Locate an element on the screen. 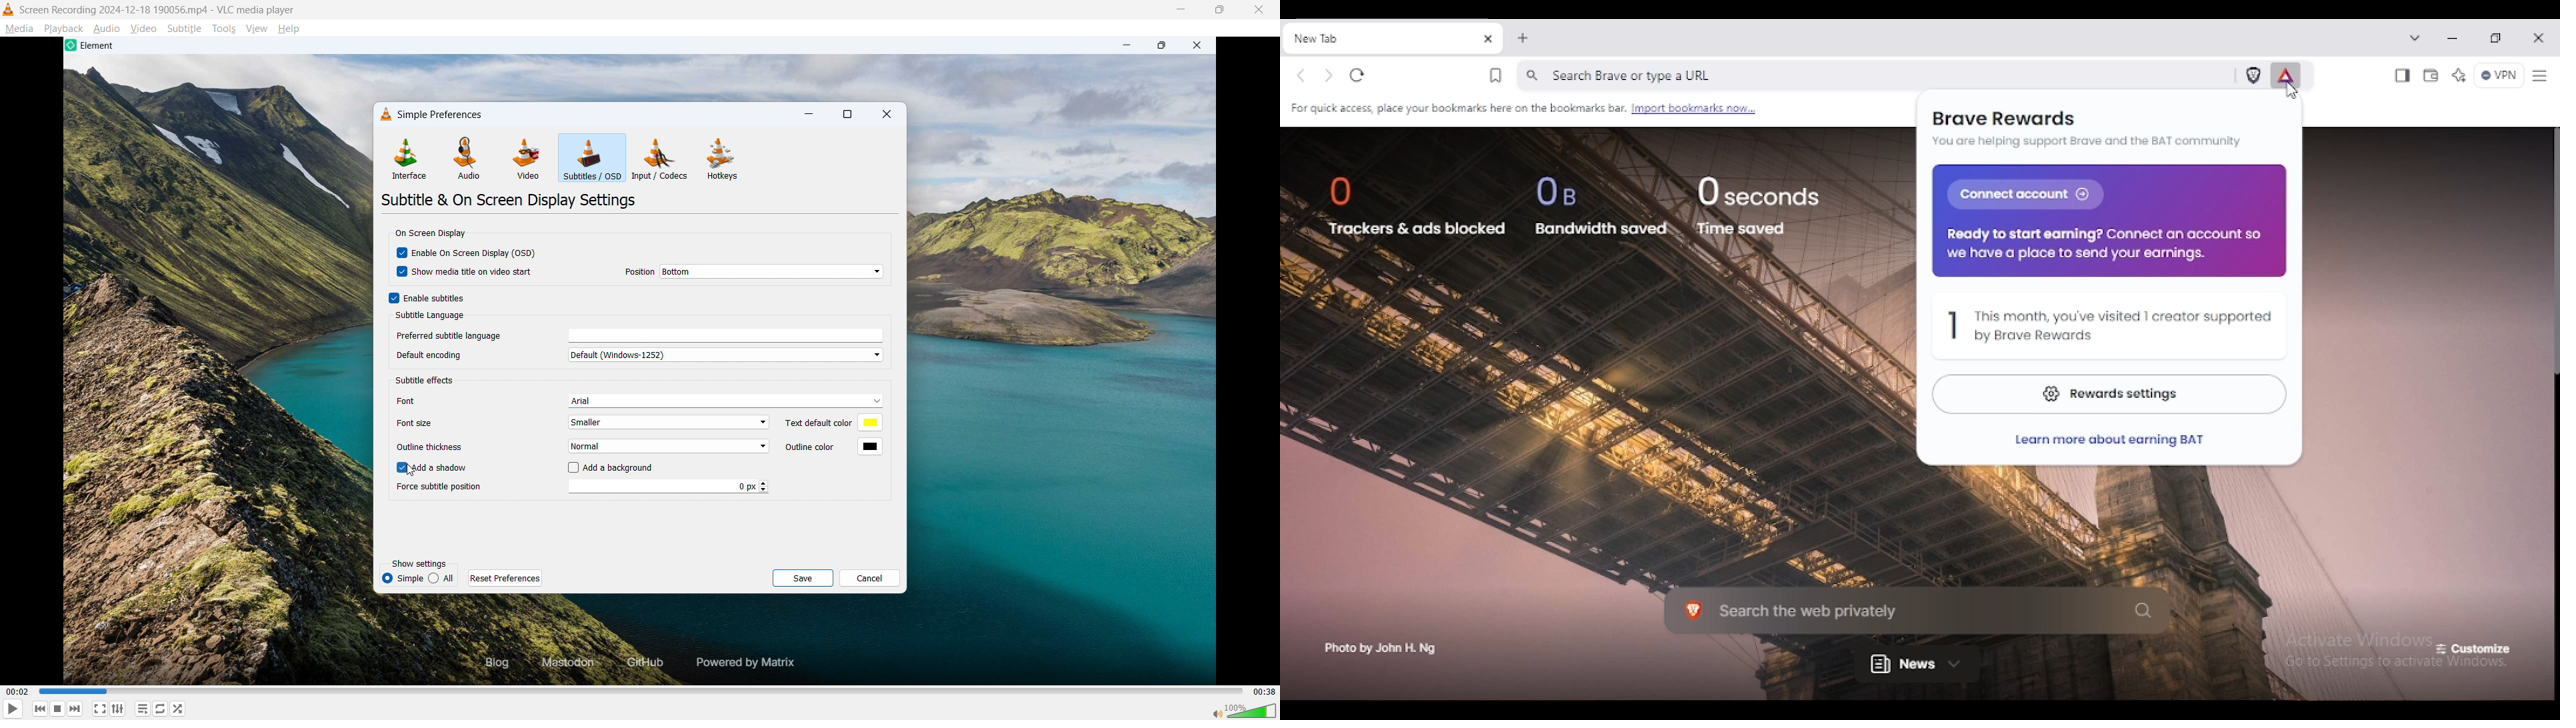 Image resolution: width=2576 pixels, height=728 pixels. Subtitle effects  is located at coordinates (425, 380).